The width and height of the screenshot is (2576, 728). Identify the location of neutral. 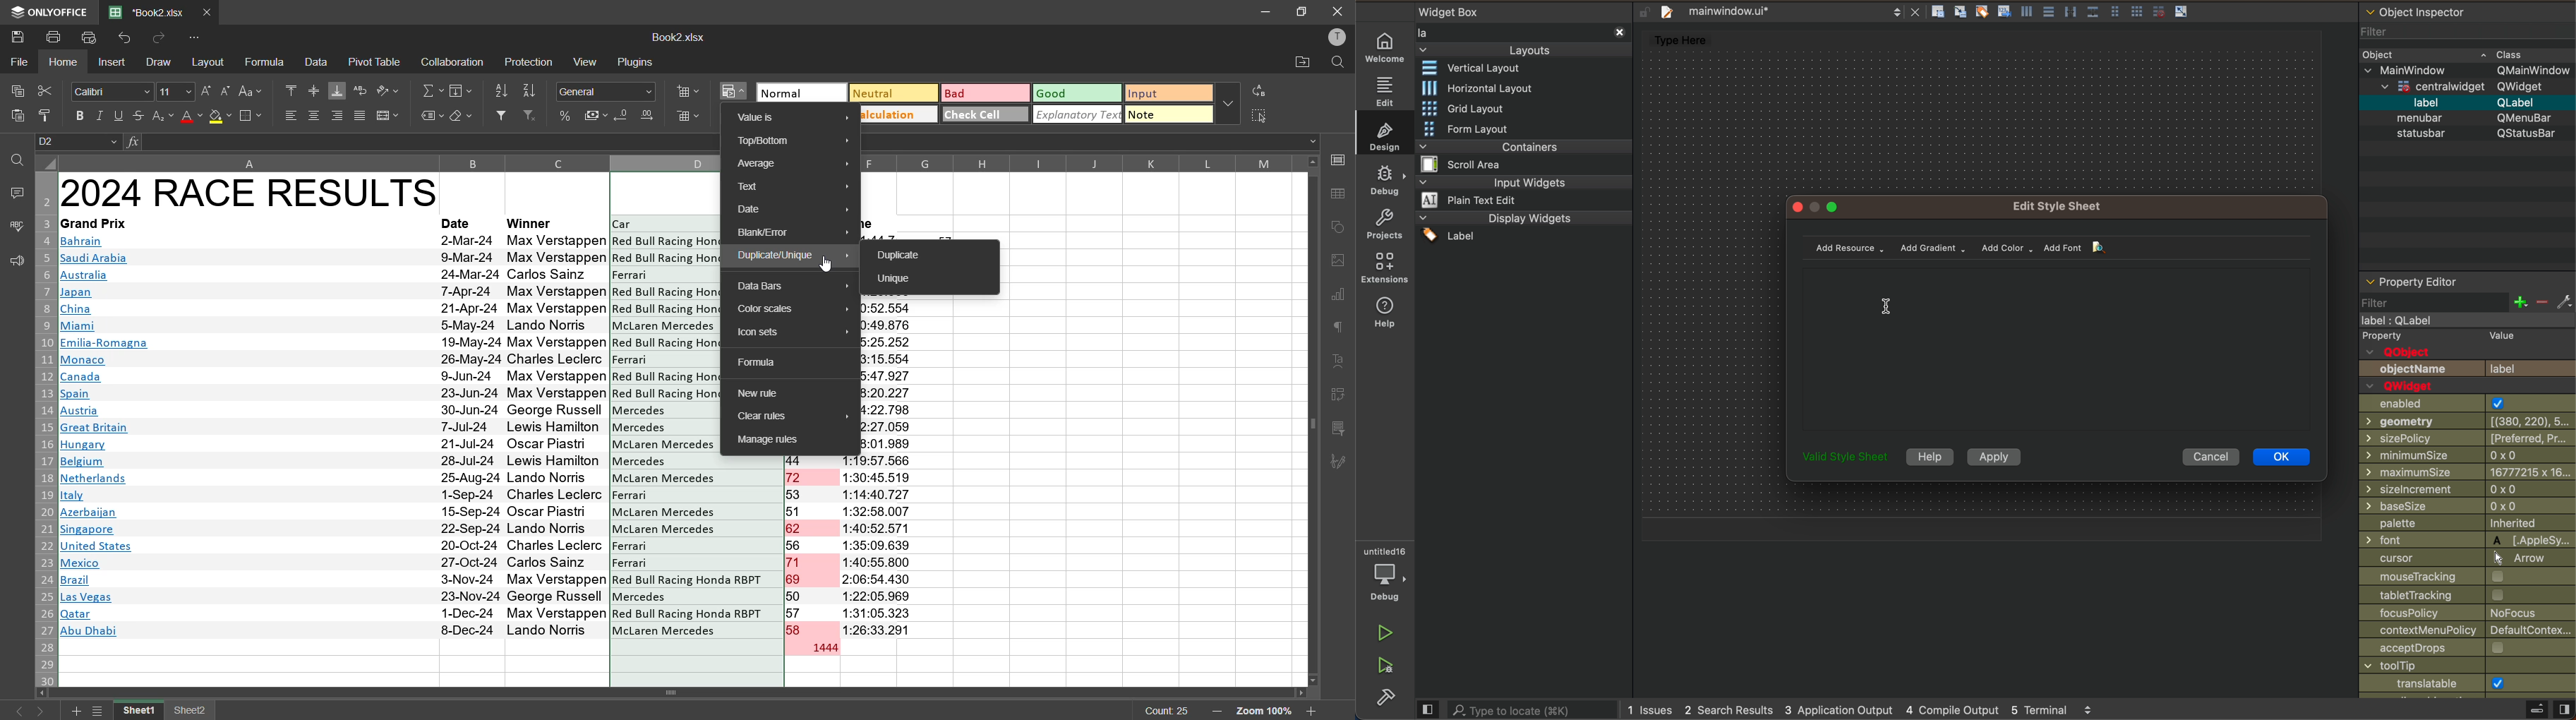
(890, 92).